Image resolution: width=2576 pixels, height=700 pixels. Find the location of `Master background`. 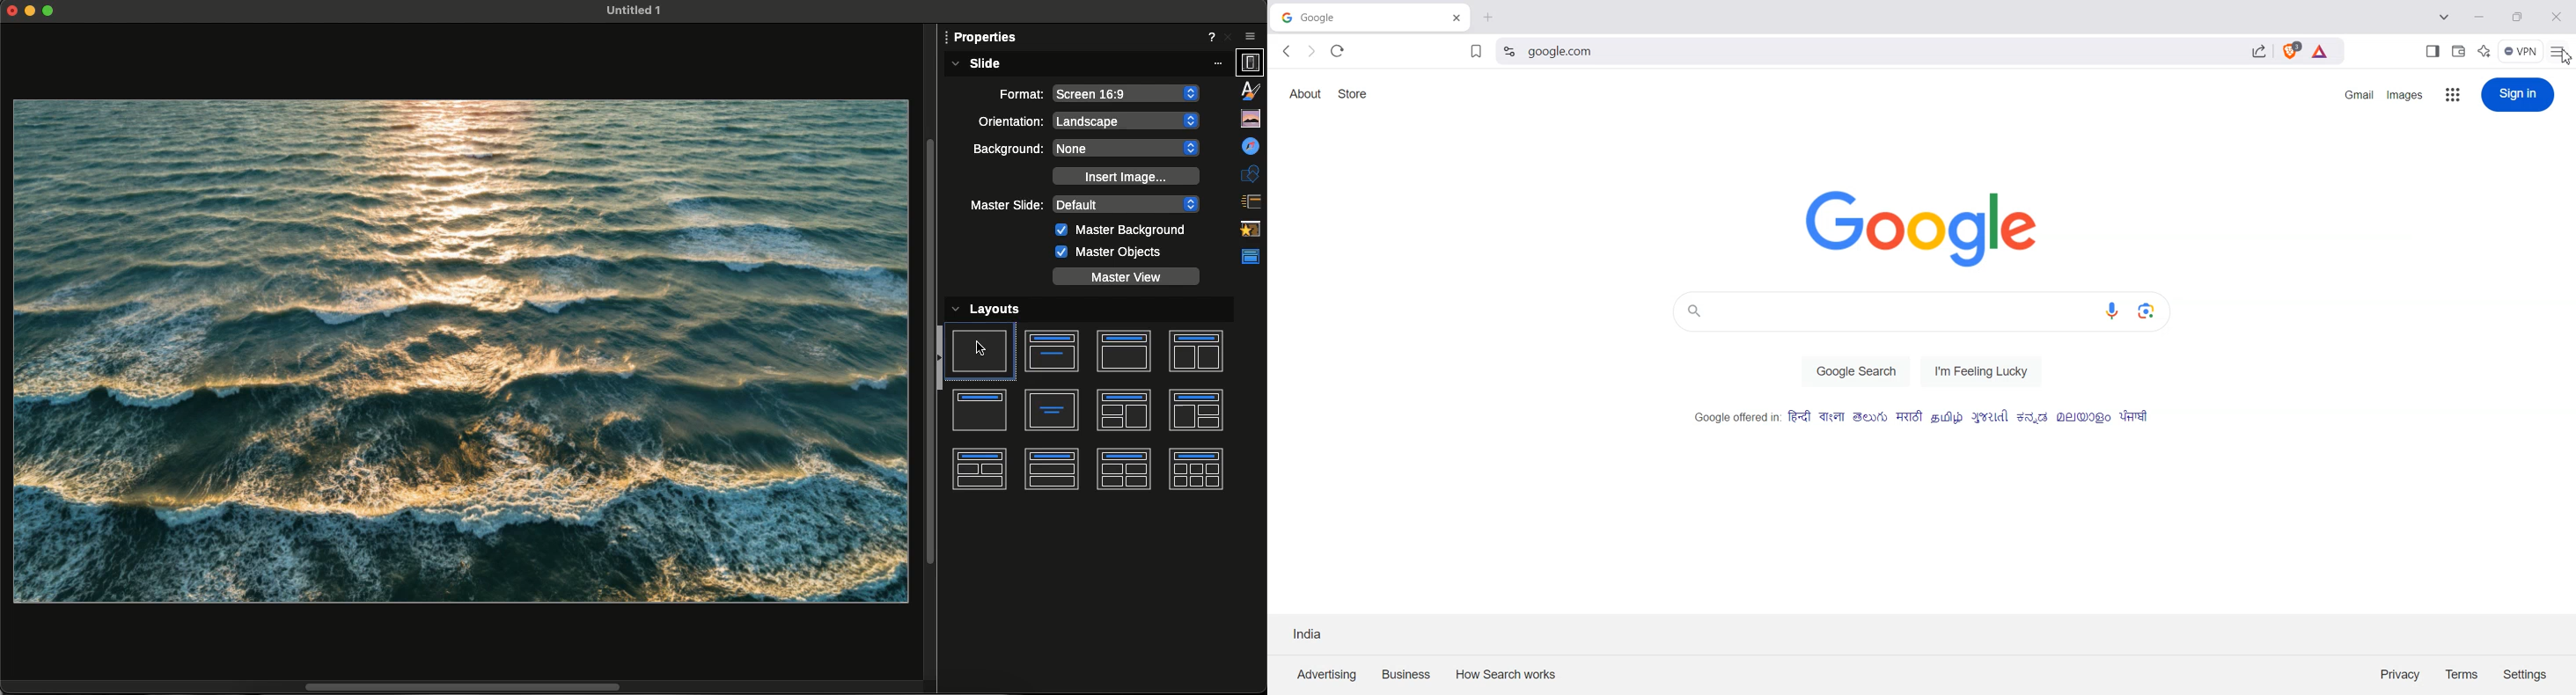

Master background is located at coordinates (1123, 231).